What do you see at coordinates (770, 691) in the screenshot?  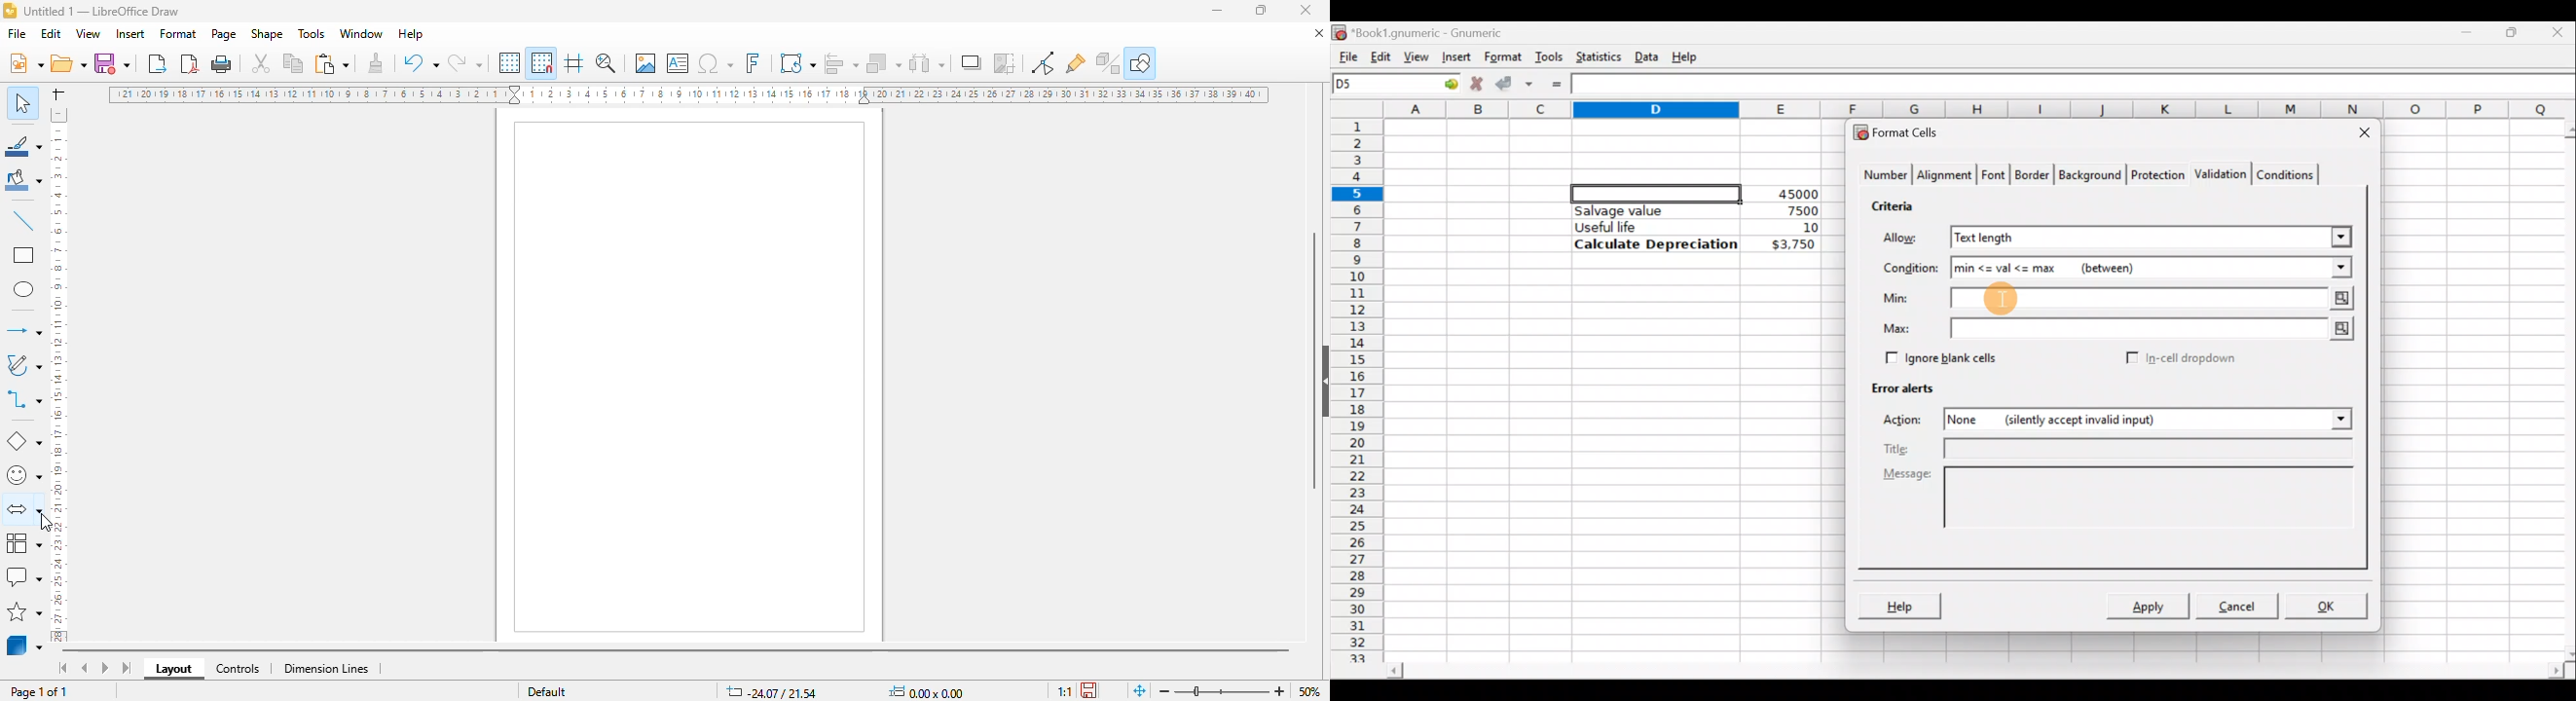 I see `X&Y coordinates` at bounding box center [770, 691].